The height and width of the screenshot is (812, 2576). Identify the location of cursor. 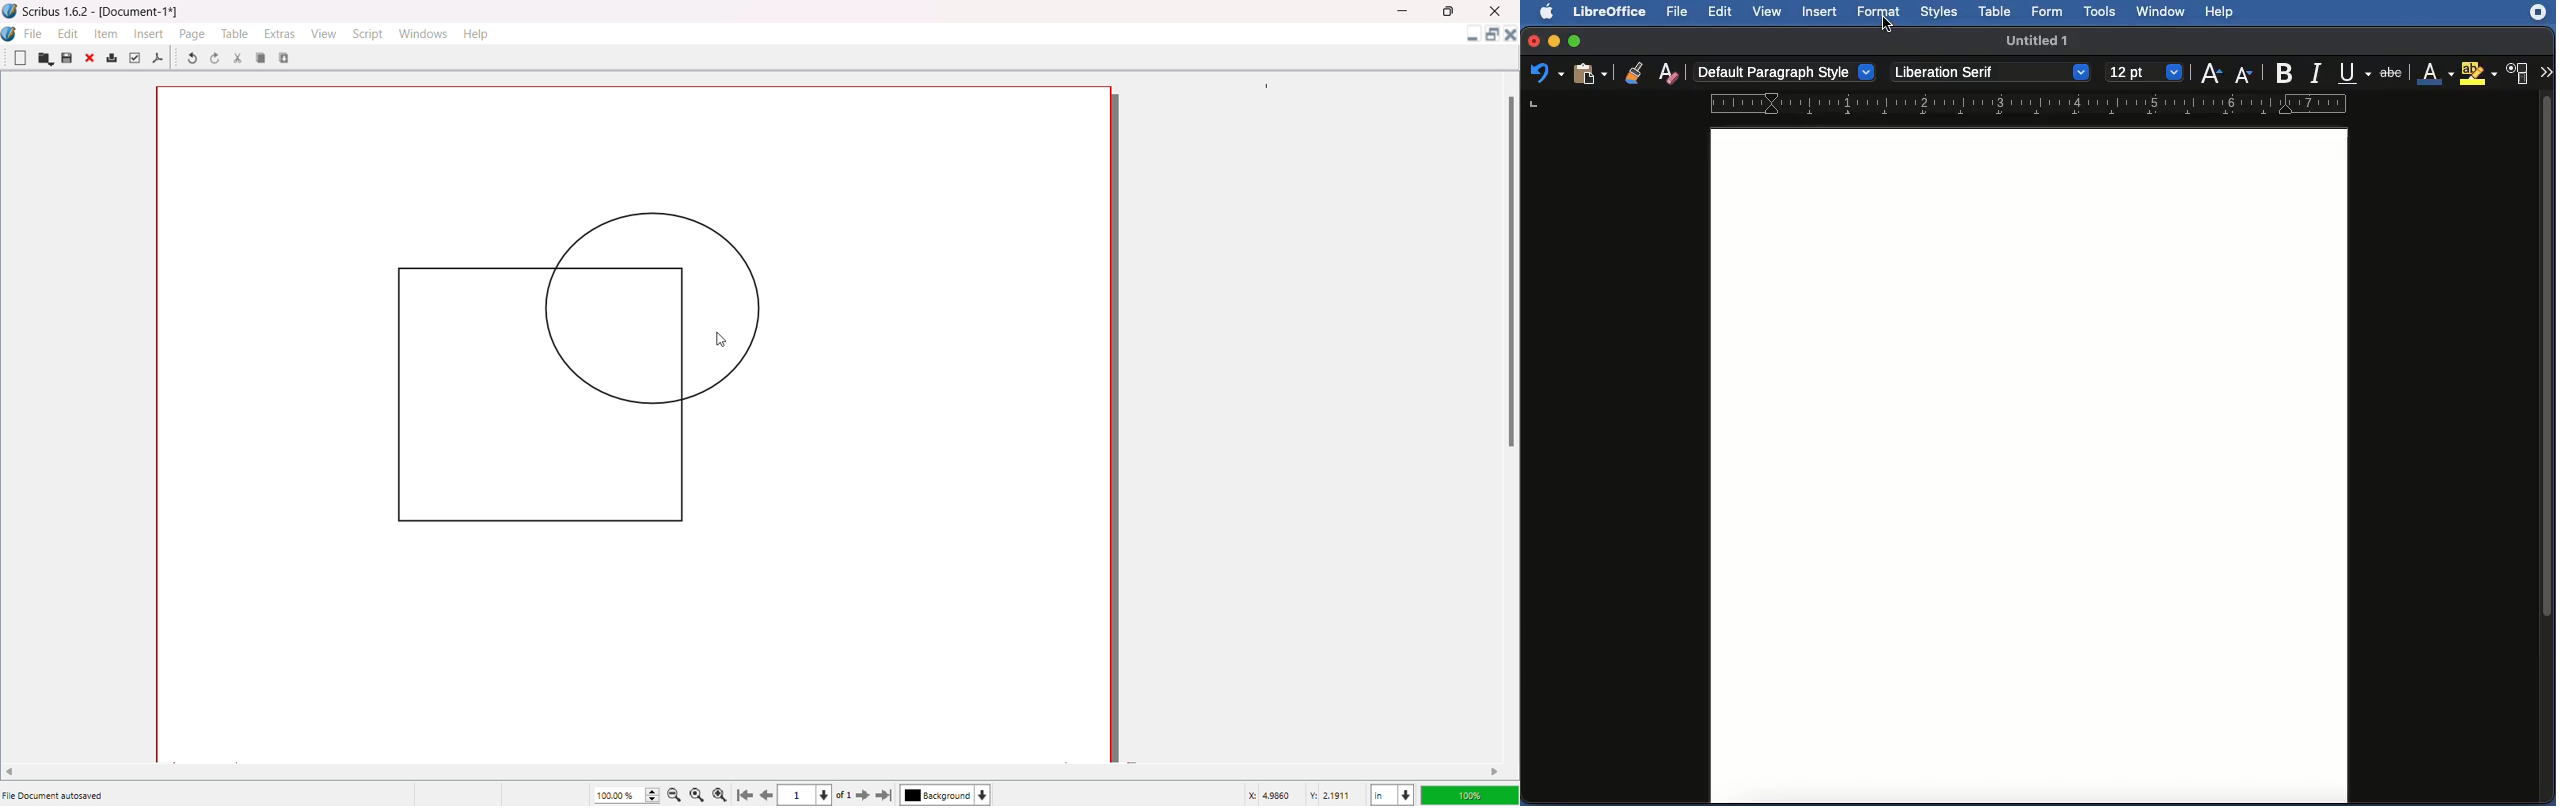
(1887, 25).